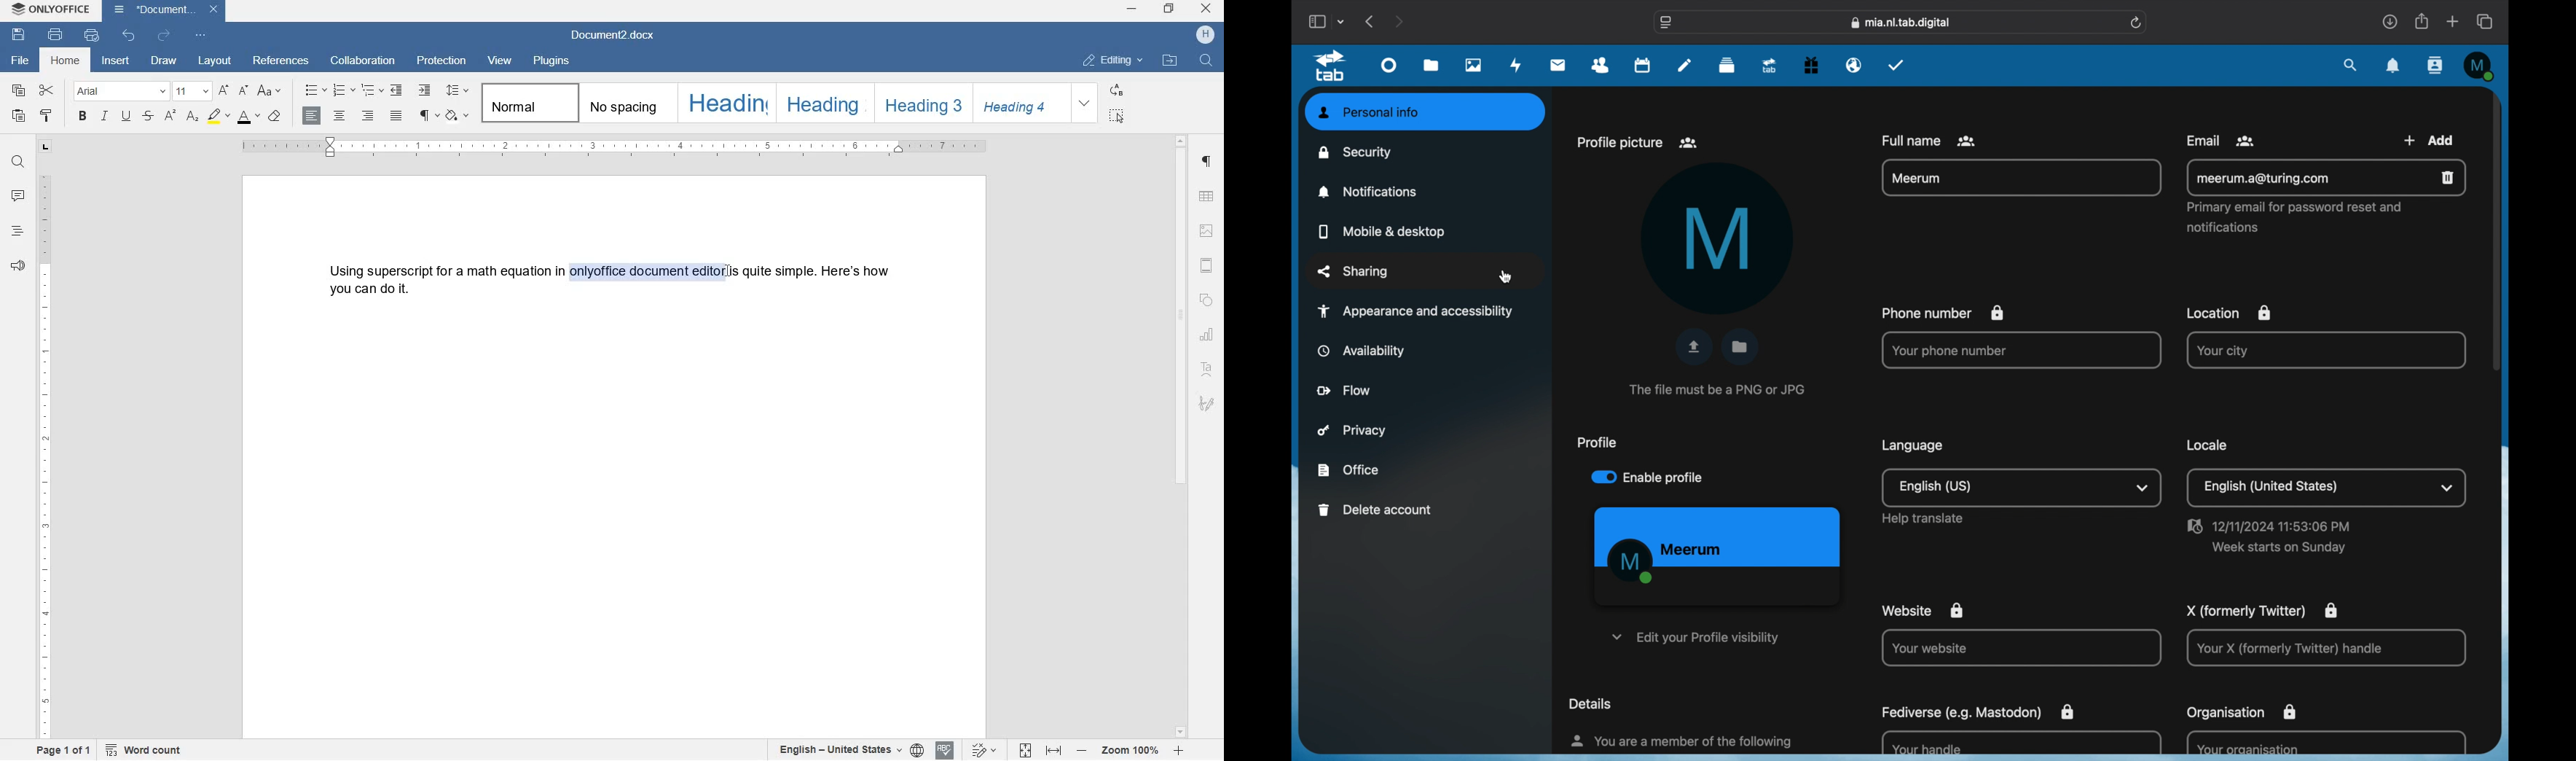 This screenshot has width=2576, height=784. What do you see at coordinates (2393, 66) in the screenshot?
I see `notifications` at bounding box center [2393, 66].